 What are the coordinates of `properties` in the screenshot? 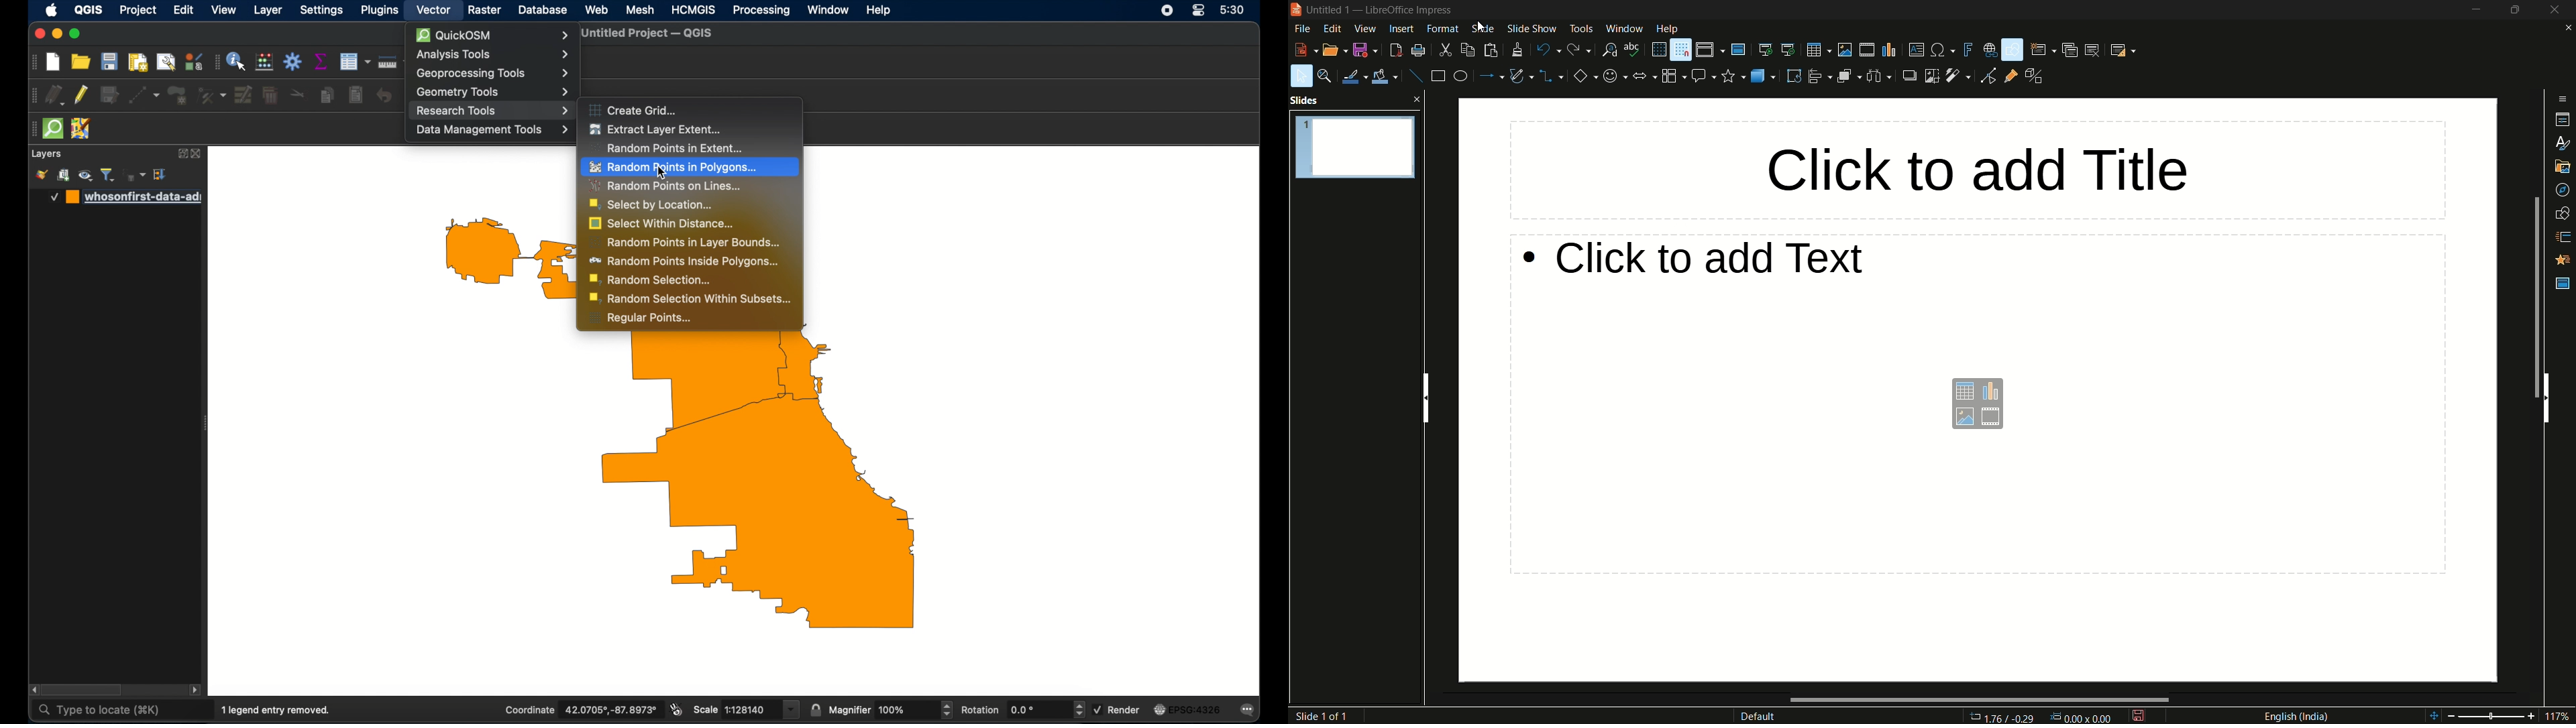 It's located at (2561, 120).